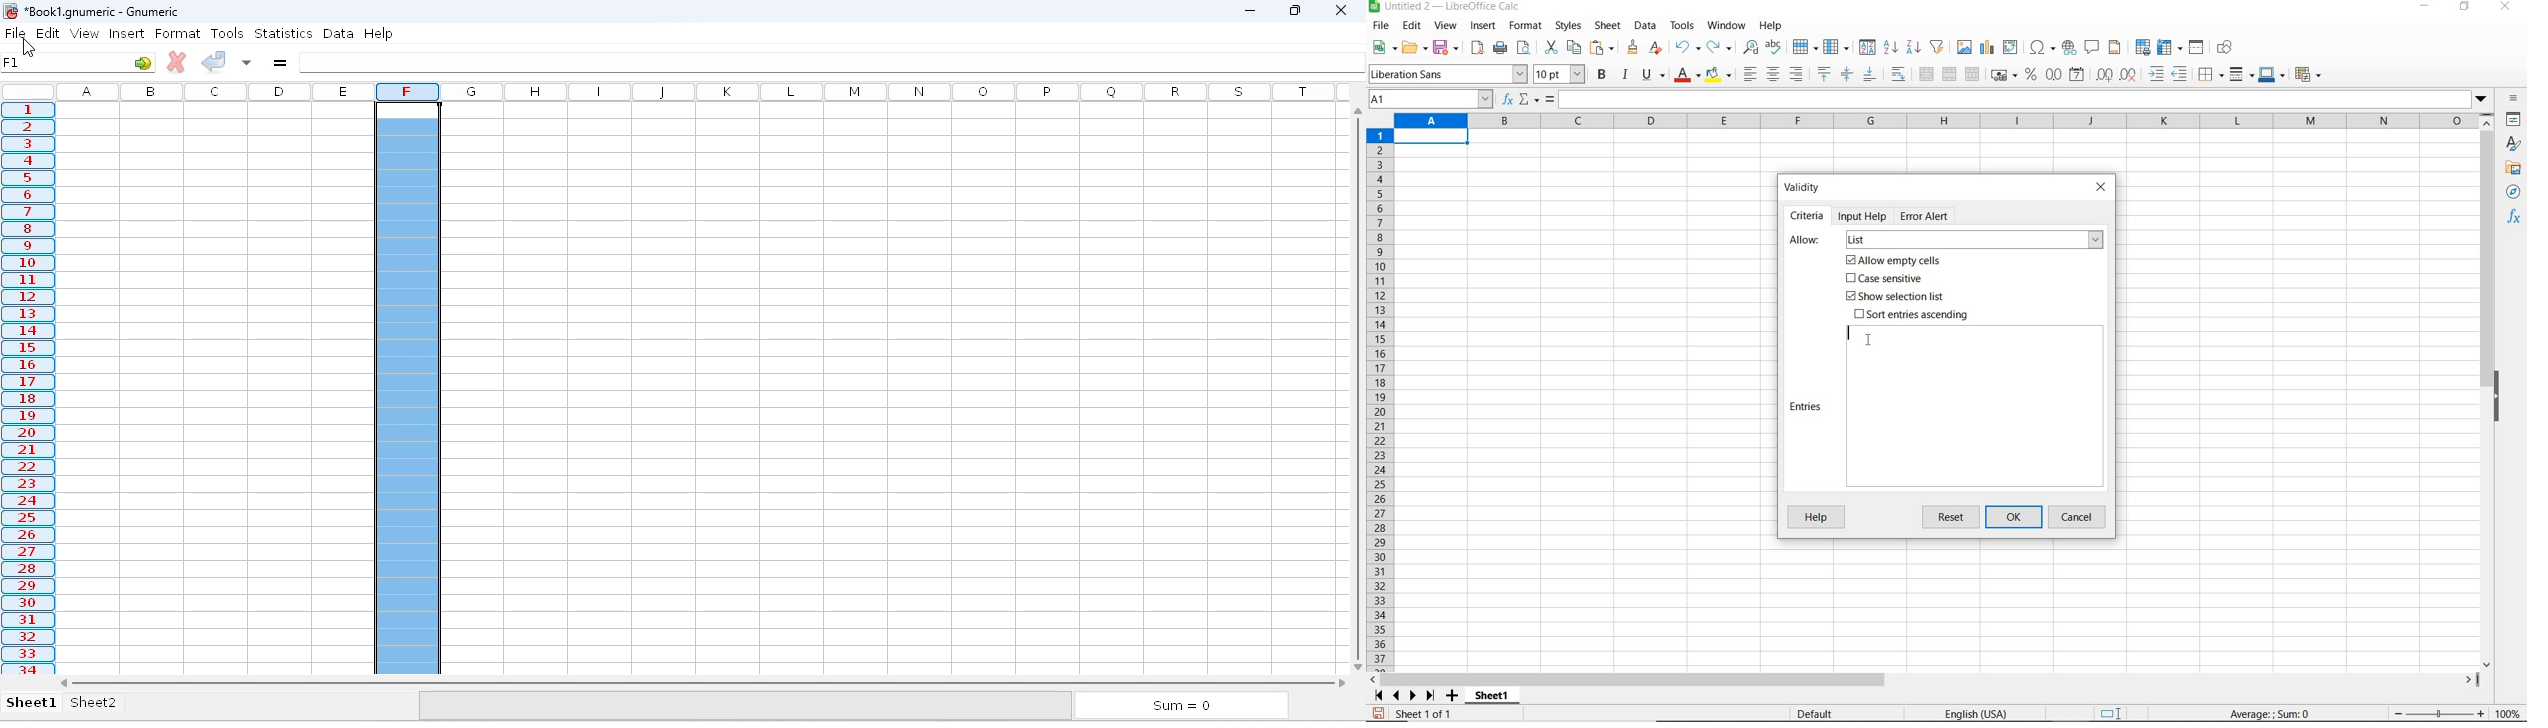 The image size is (2548, 728). What do you see at coordinates (1446, 27) in the screenshot?
I see `view` at bounding box center [1446, 27].